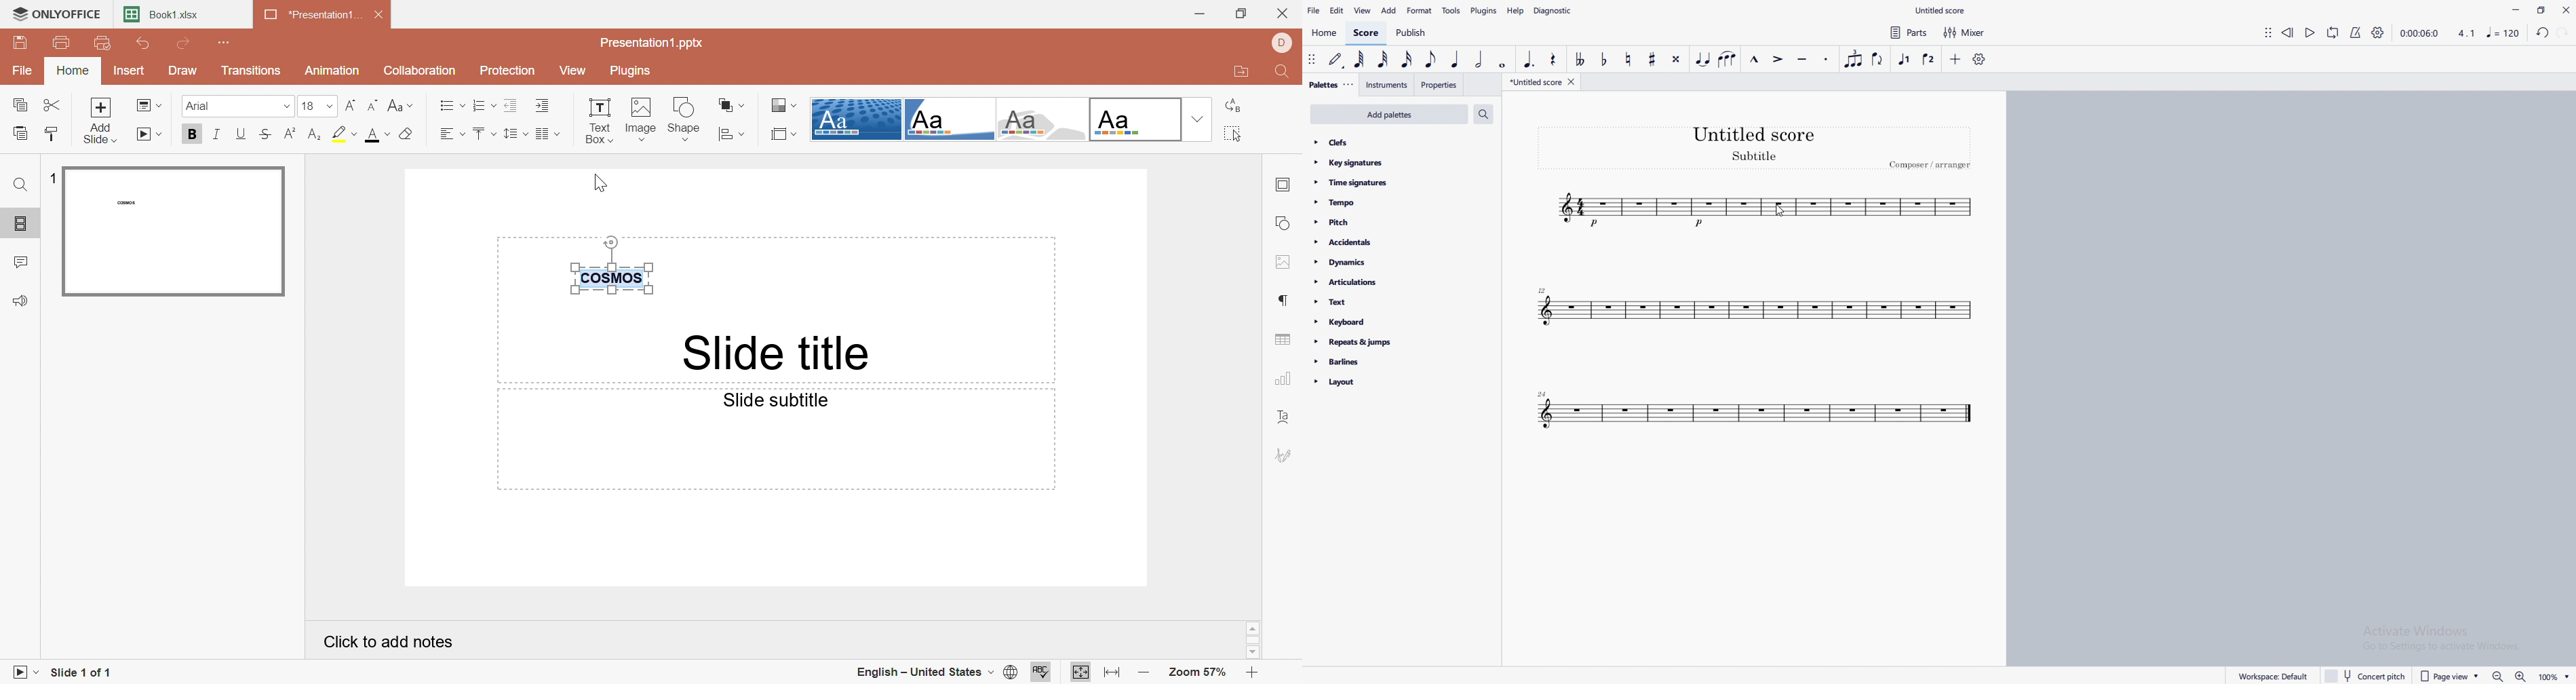  Describe the element at coordinates (1606, 59) in the screenshot. I see `toggle flat` at that location.